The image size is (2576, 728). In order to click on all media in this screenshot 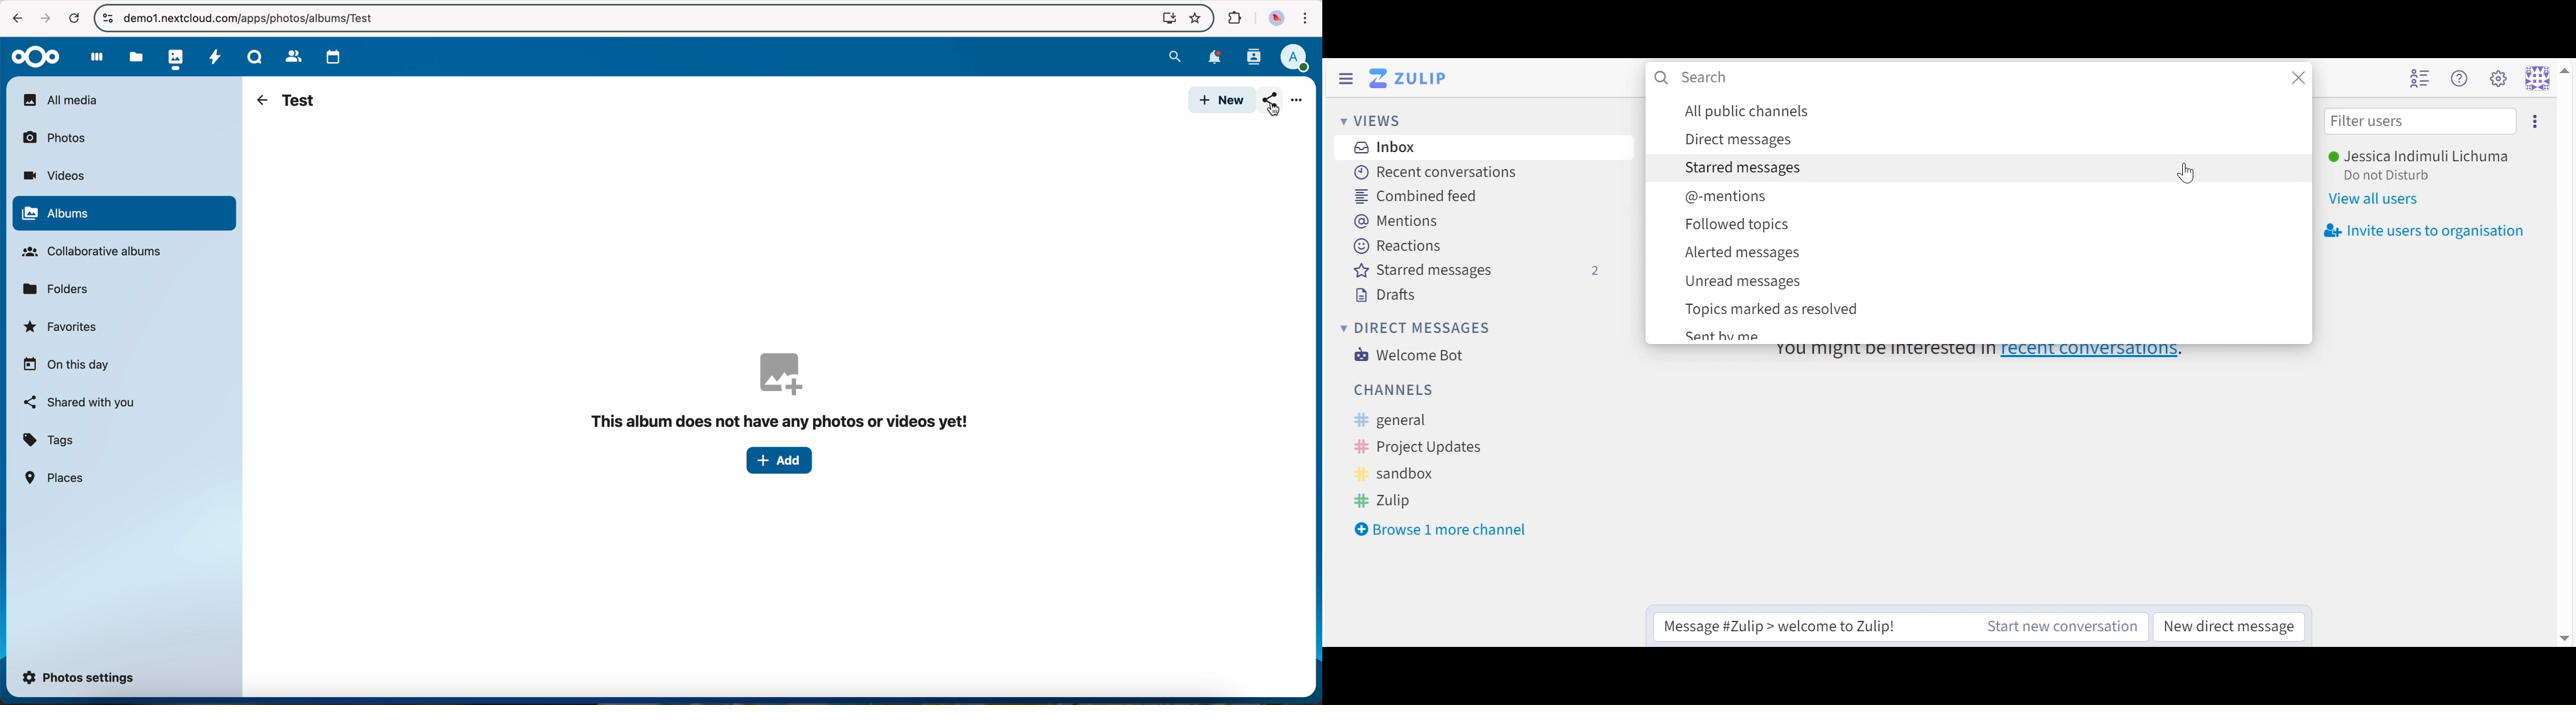, I will do `click(123, 100)`.